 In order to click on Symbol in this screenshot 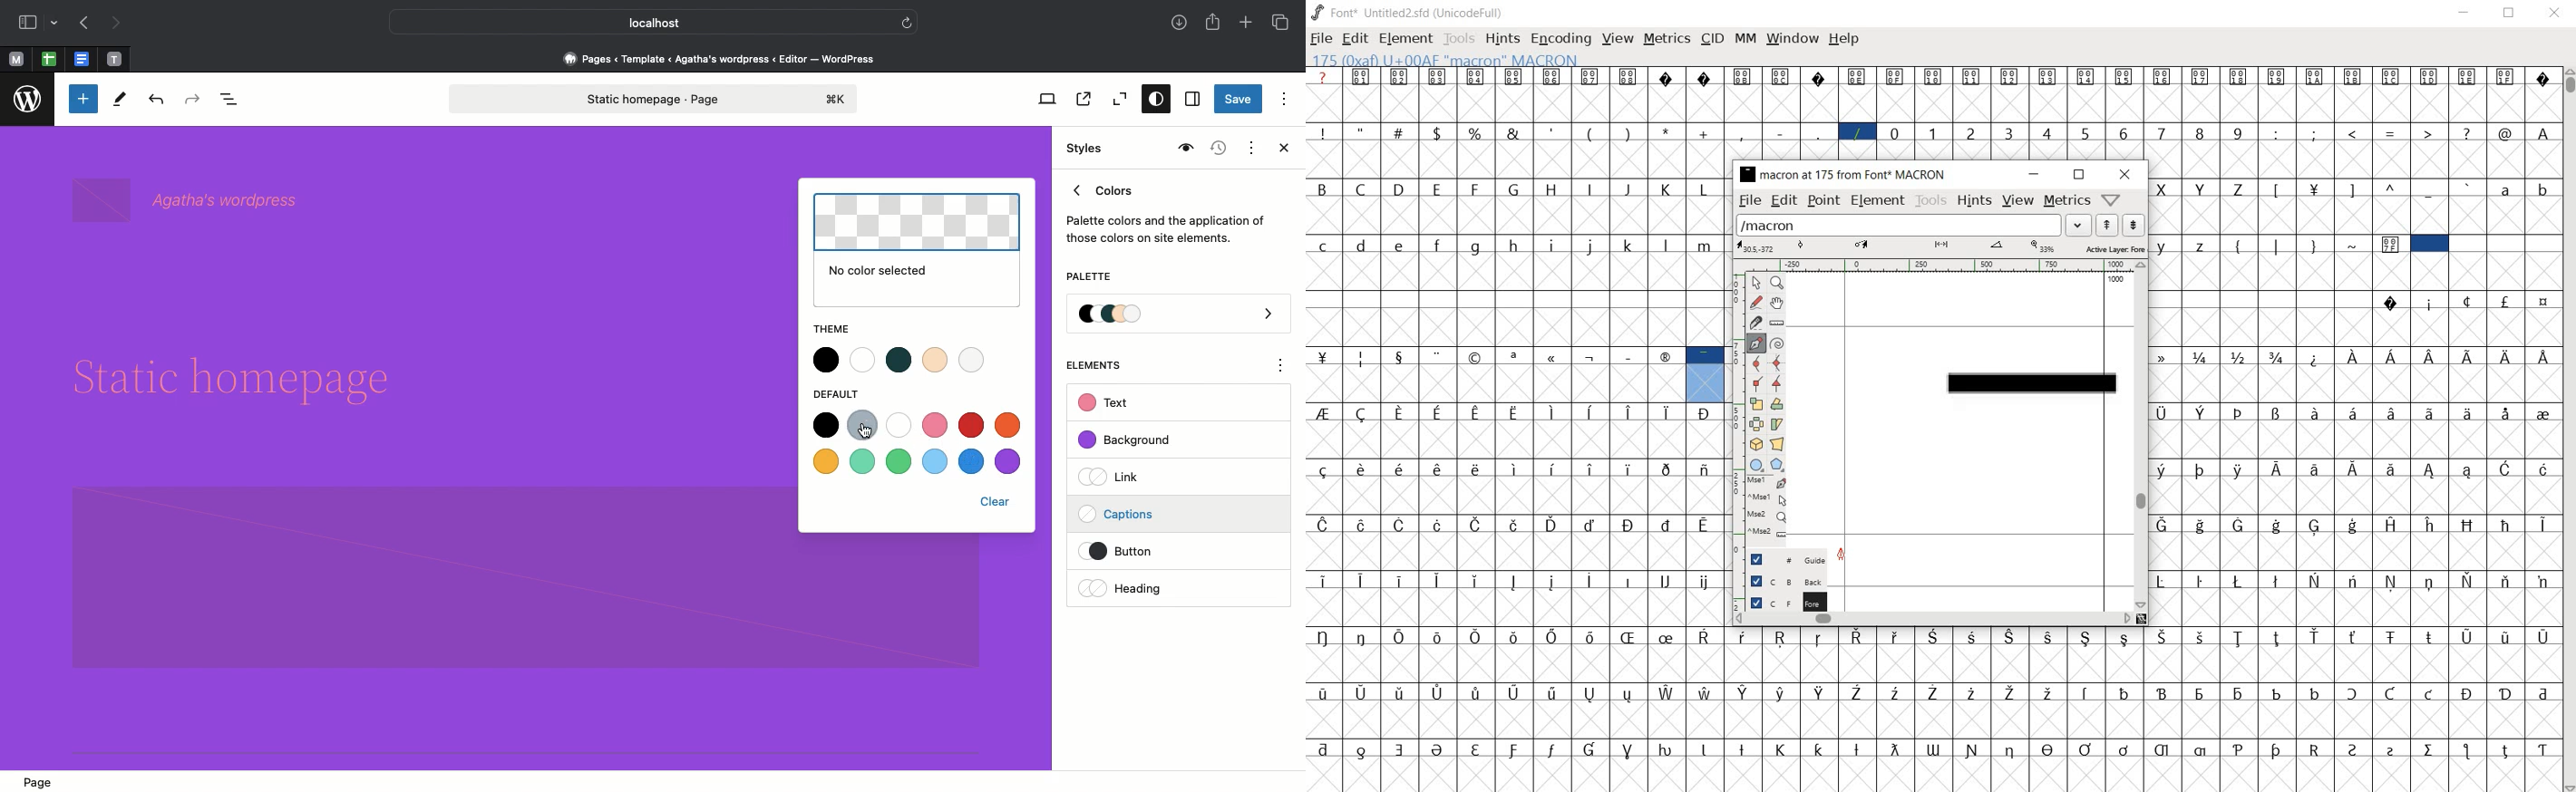, I will do `click(1667, 468)`.